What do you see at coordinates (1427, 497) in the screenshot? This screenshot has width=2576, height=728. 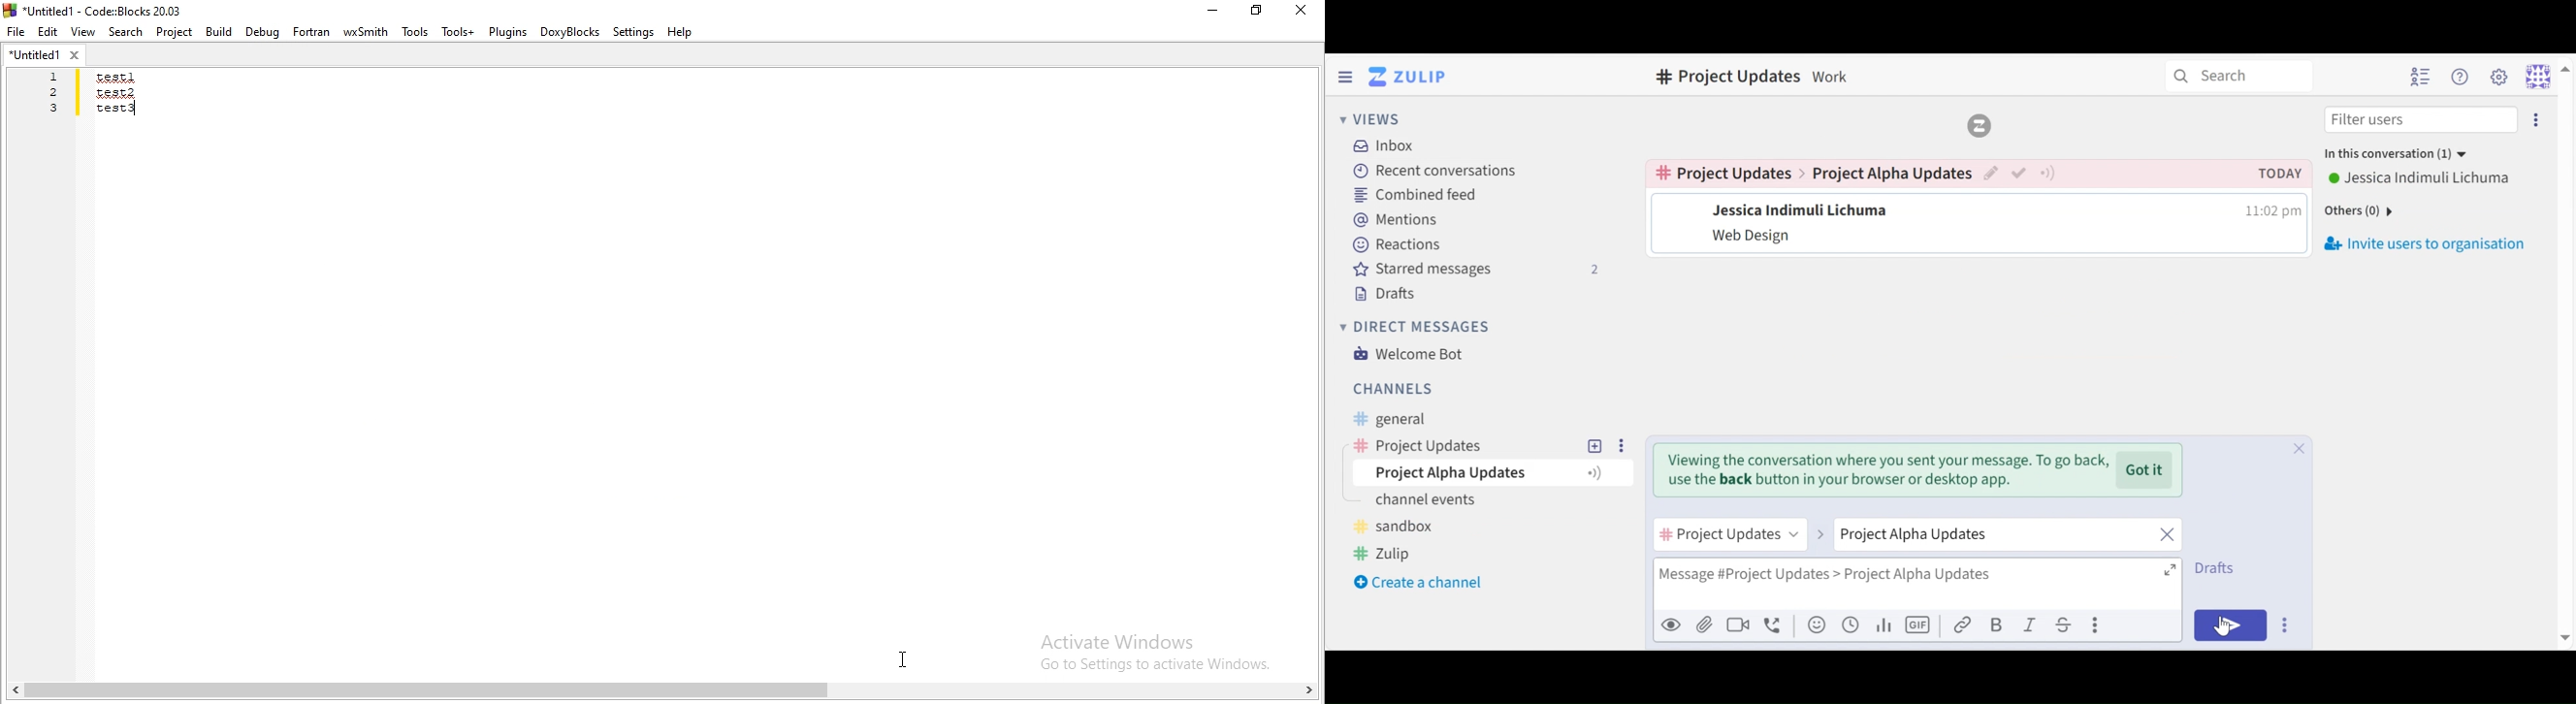 I see `Channel events` at bounding box center [1427, 497].